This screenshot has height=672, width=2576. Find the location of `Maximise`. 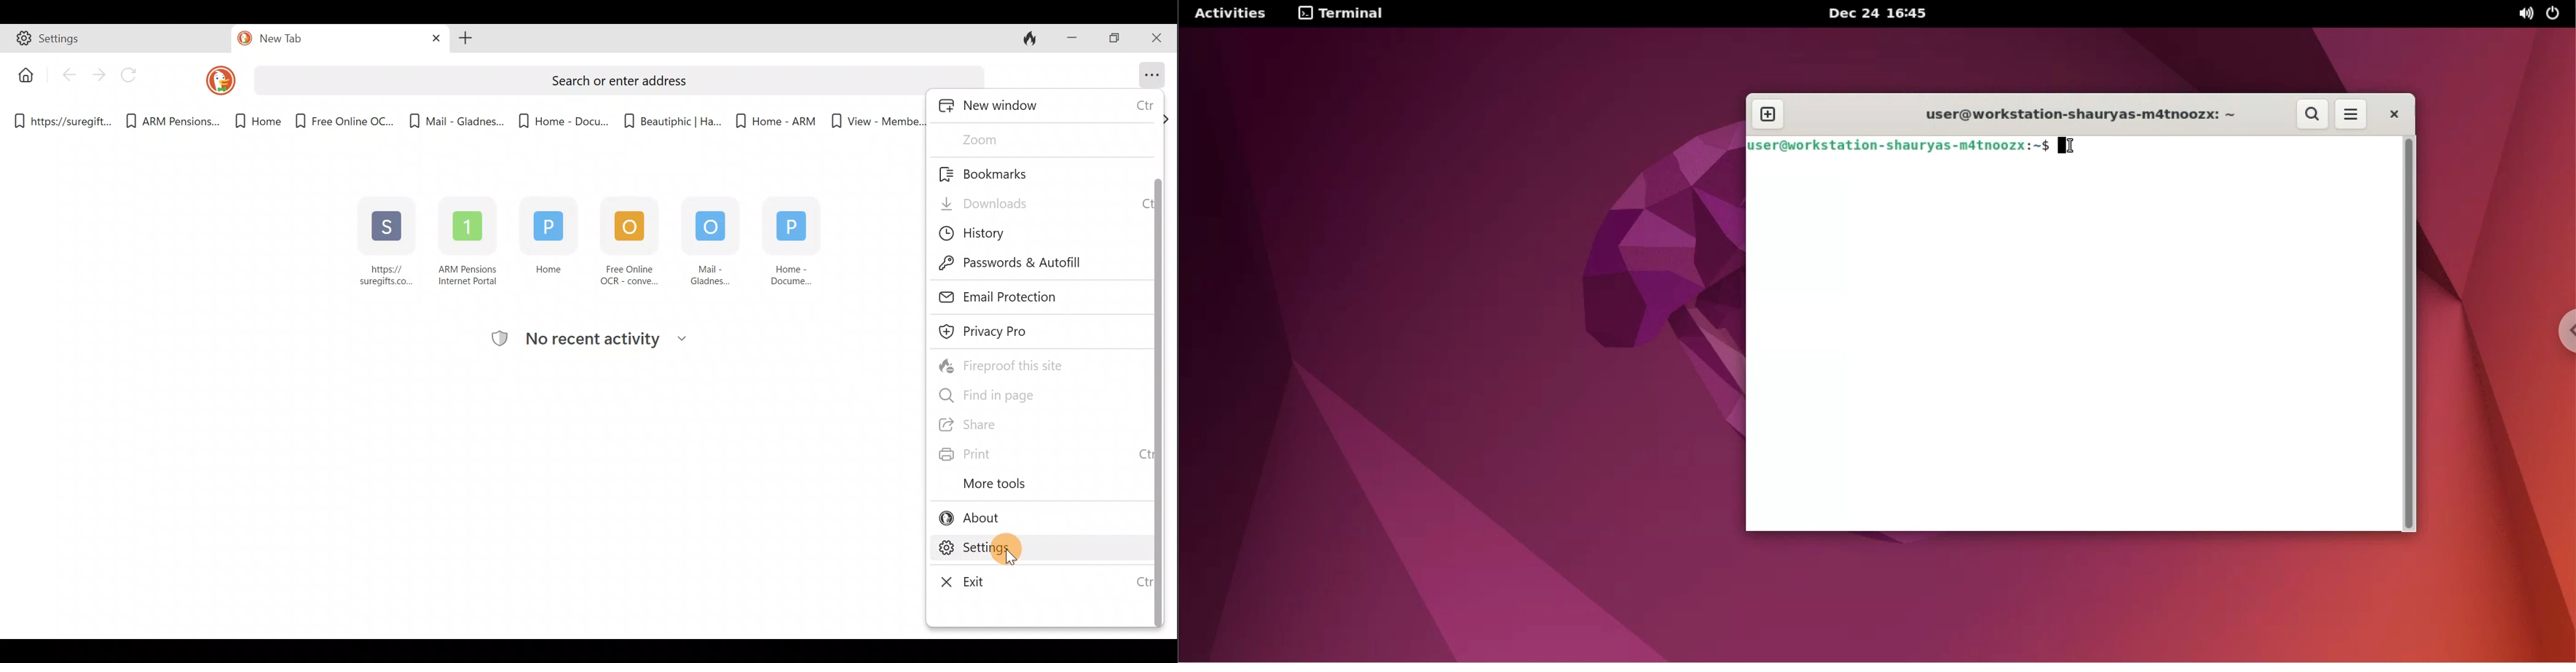

Maximise is located at coordinates (1114, 41).